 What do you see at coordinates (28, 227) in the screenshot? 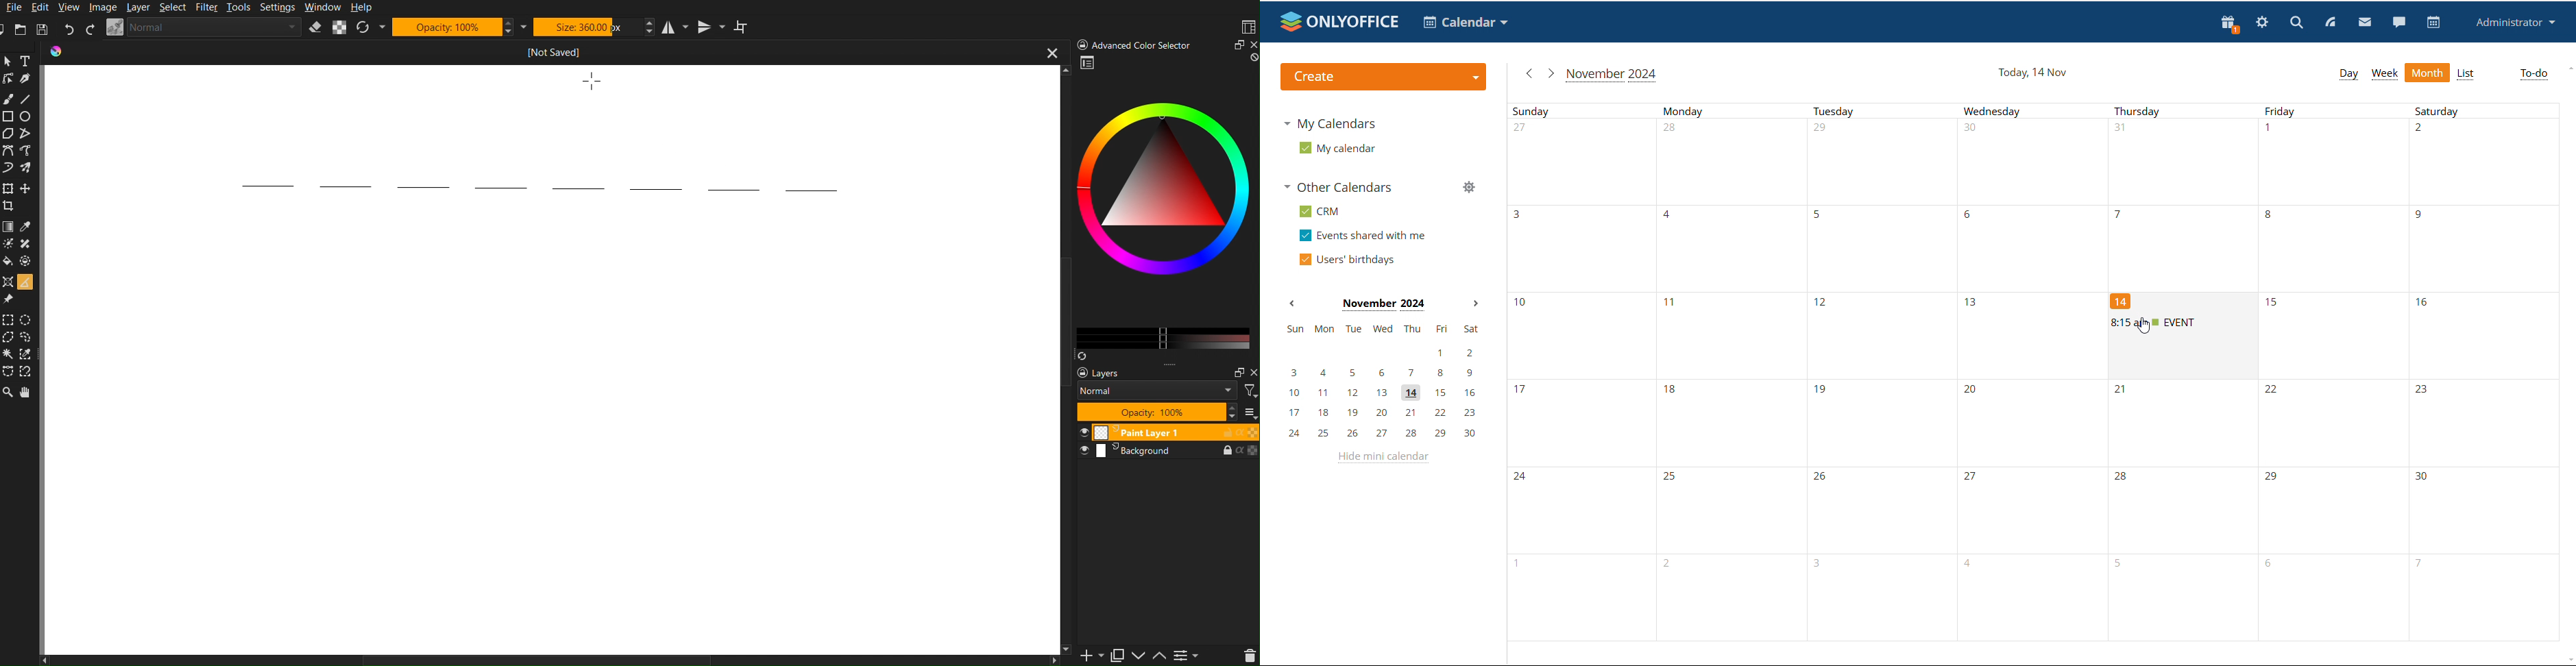
I see `Color Picker` at bounding box center [28, 227].